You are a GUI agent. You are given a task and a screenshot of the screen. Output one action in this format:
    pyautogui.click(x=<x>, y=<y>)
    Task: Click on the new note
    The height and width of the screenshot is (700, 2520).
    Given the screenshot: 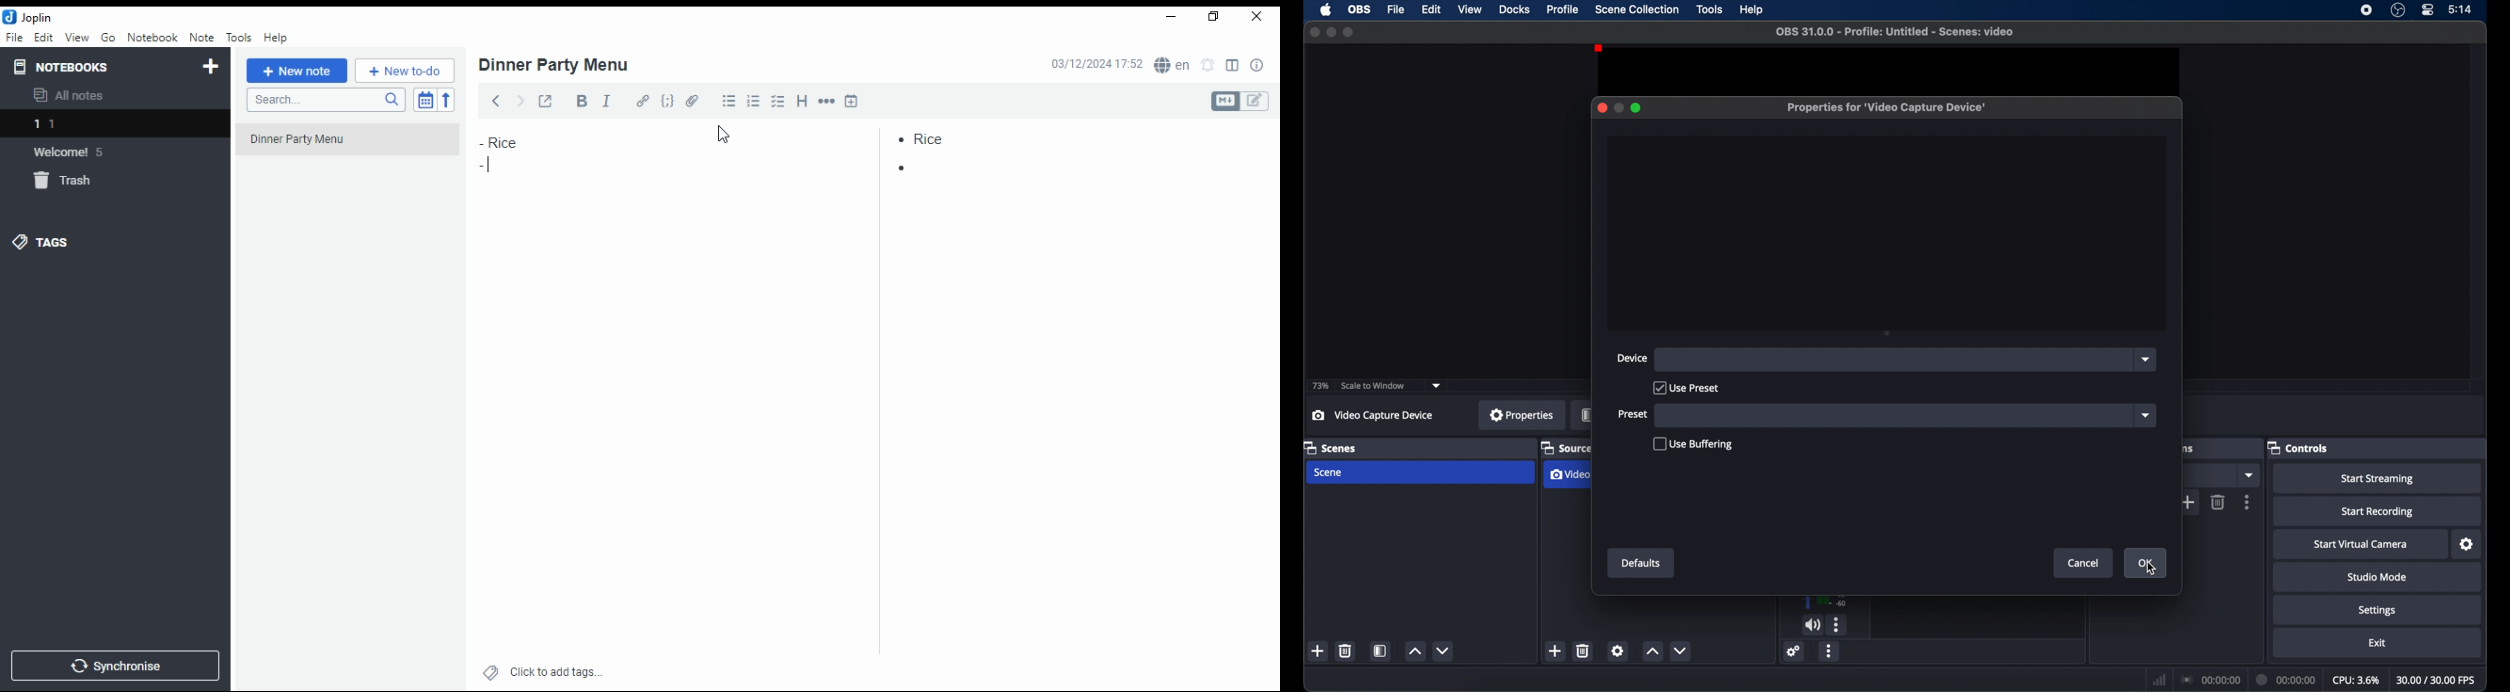 What is the action you would take?
    pyautogui.click(x=296, y=71)
    